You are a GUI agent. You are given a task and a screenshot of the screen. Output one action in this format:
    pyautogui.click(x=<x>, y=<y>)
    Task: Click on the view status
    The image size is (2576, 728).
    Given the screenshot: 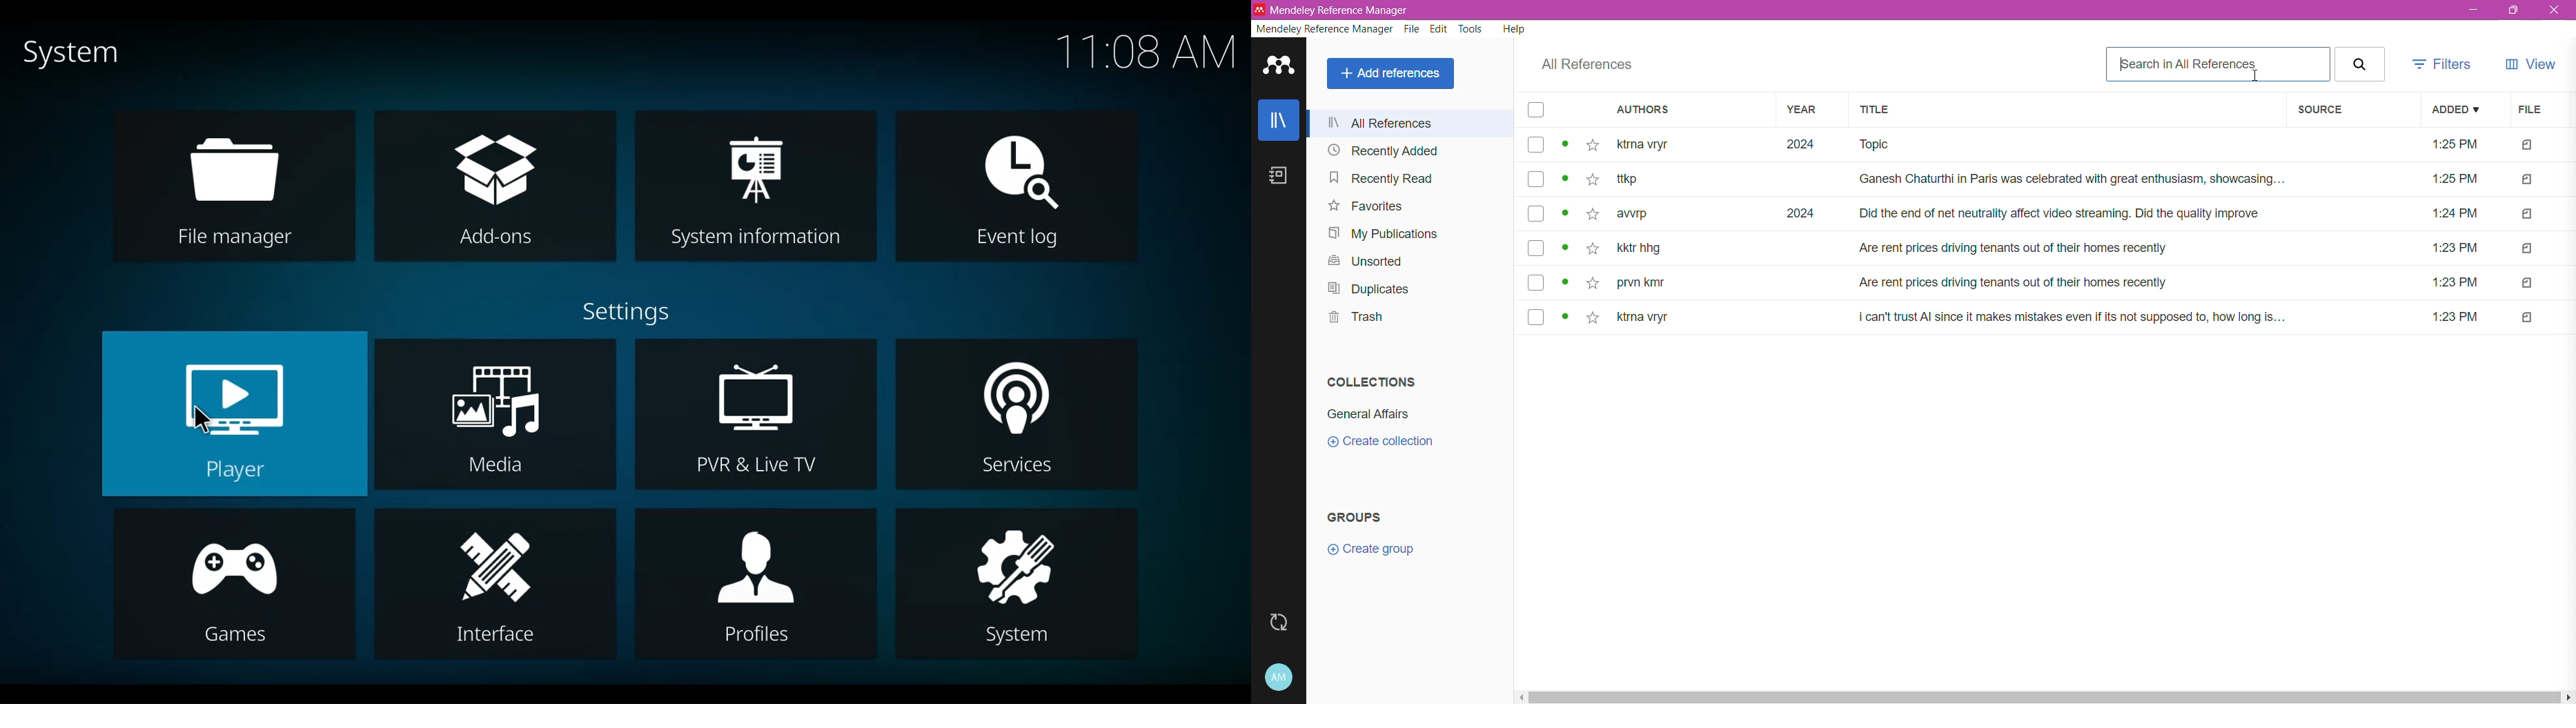 What is the action you would take?
    pyautogui.click(x=1567, y=145)
    